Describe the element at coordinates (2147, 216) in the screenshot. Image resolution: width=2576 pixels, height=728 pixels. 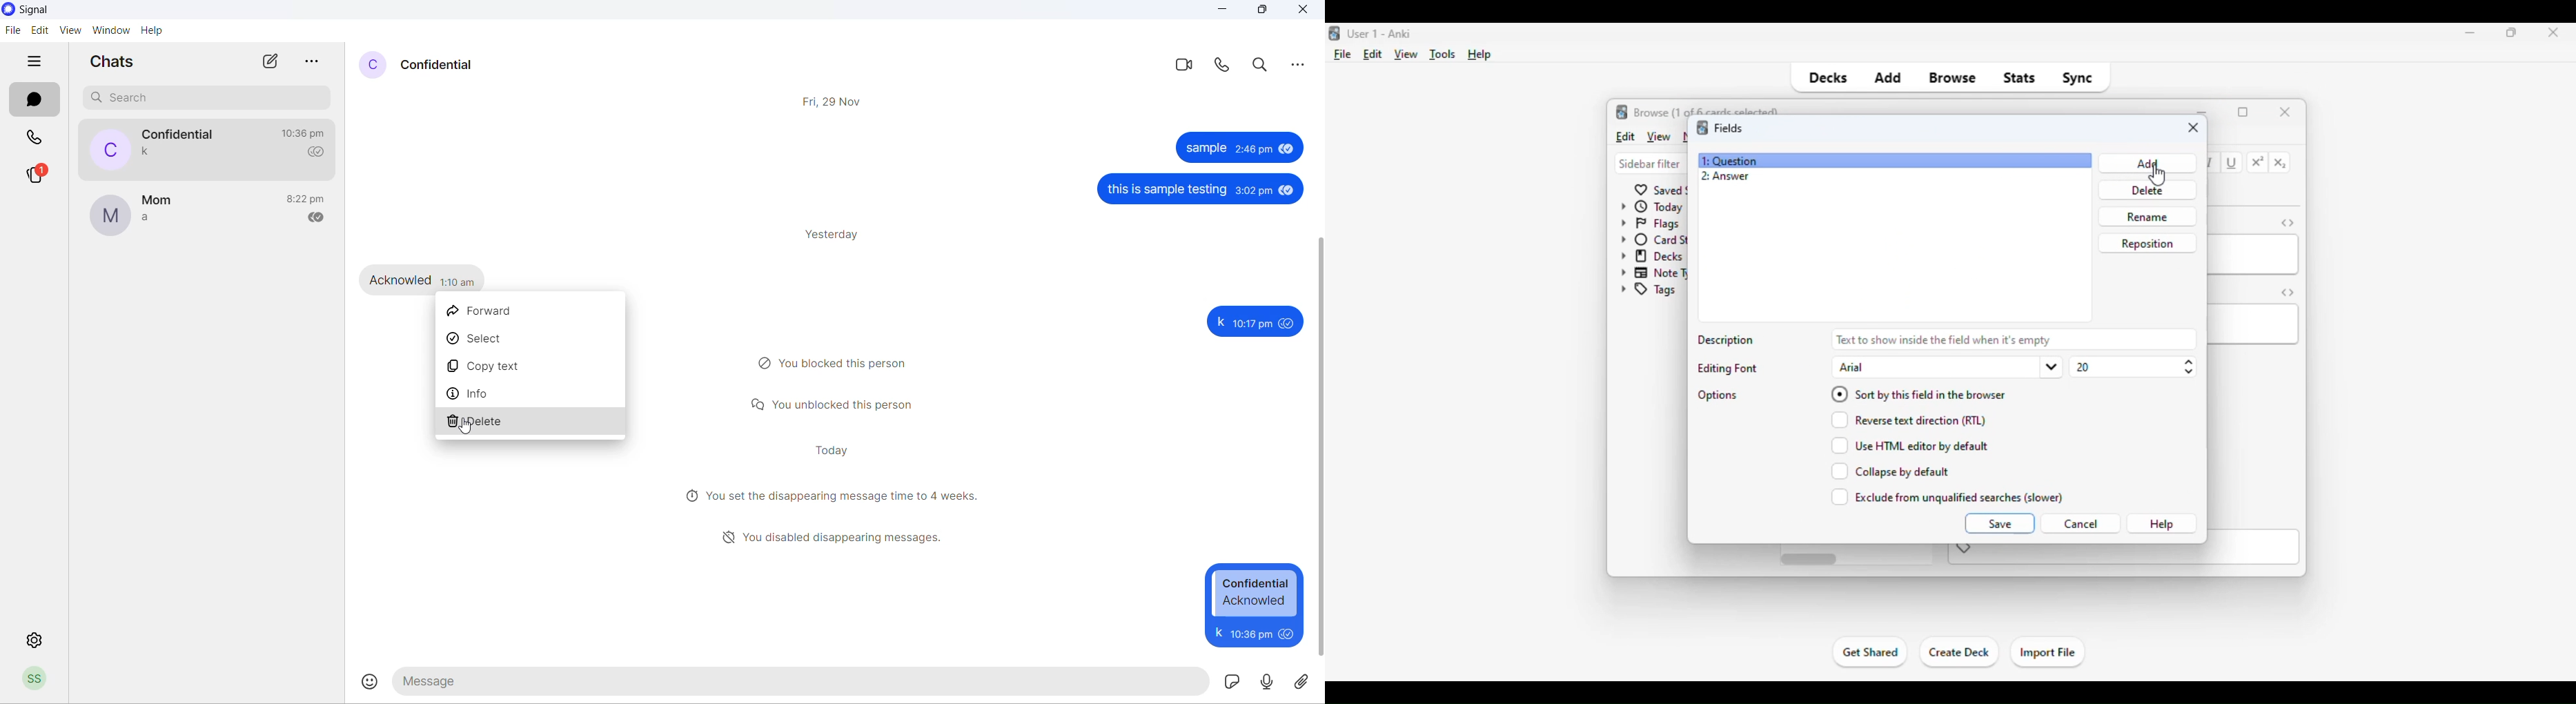
I see `rename` at that location.